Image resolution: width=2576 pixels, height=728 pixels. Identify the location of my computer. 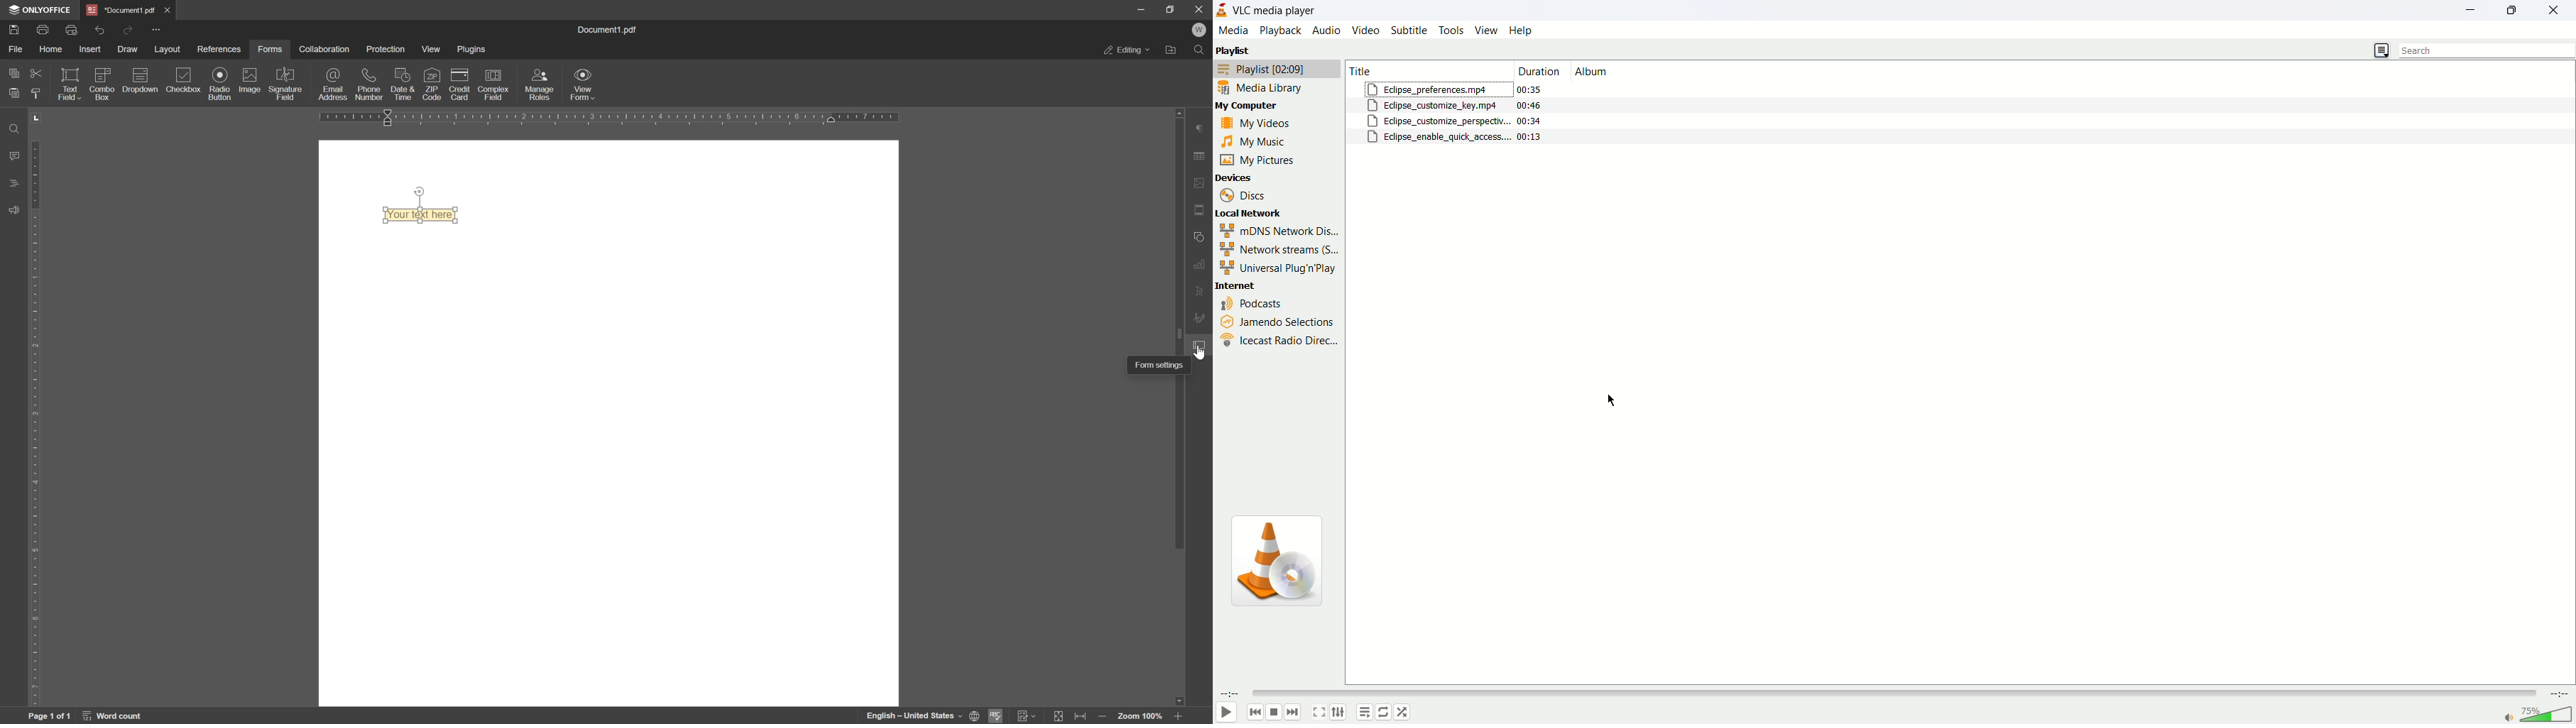
(1279, 106).